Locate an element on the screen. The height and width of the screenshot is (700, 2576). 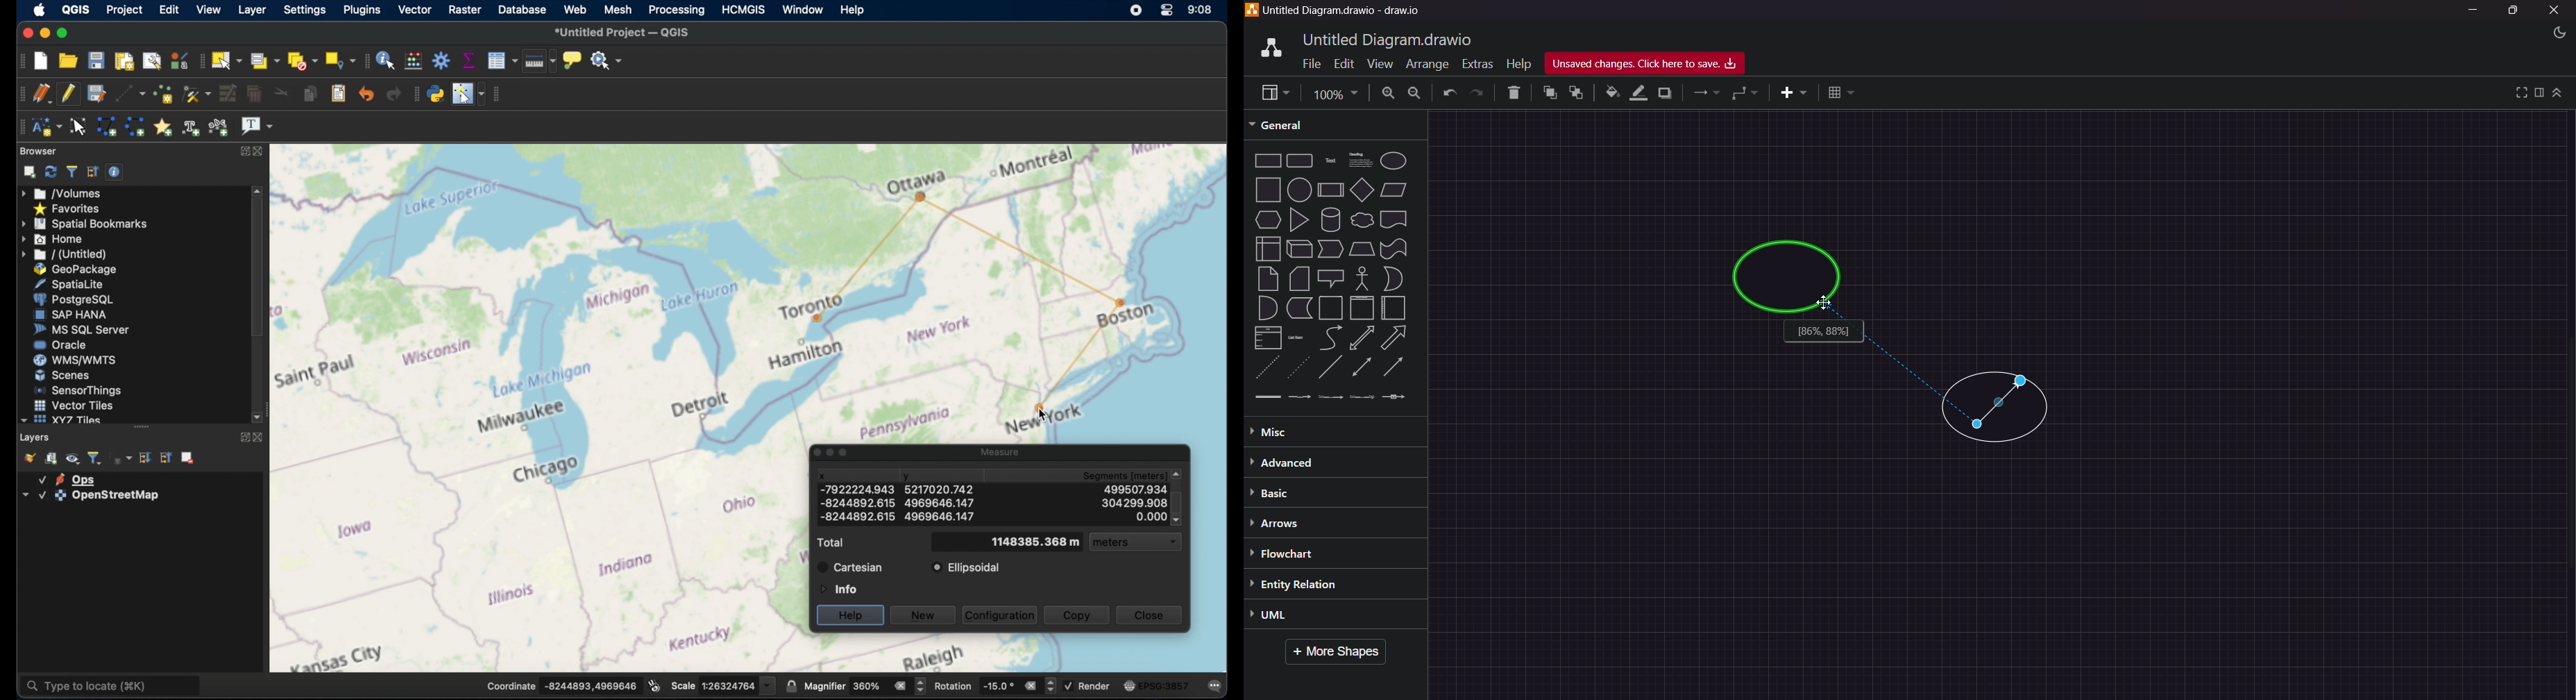
open map layer is located at coordinates (27, 457).